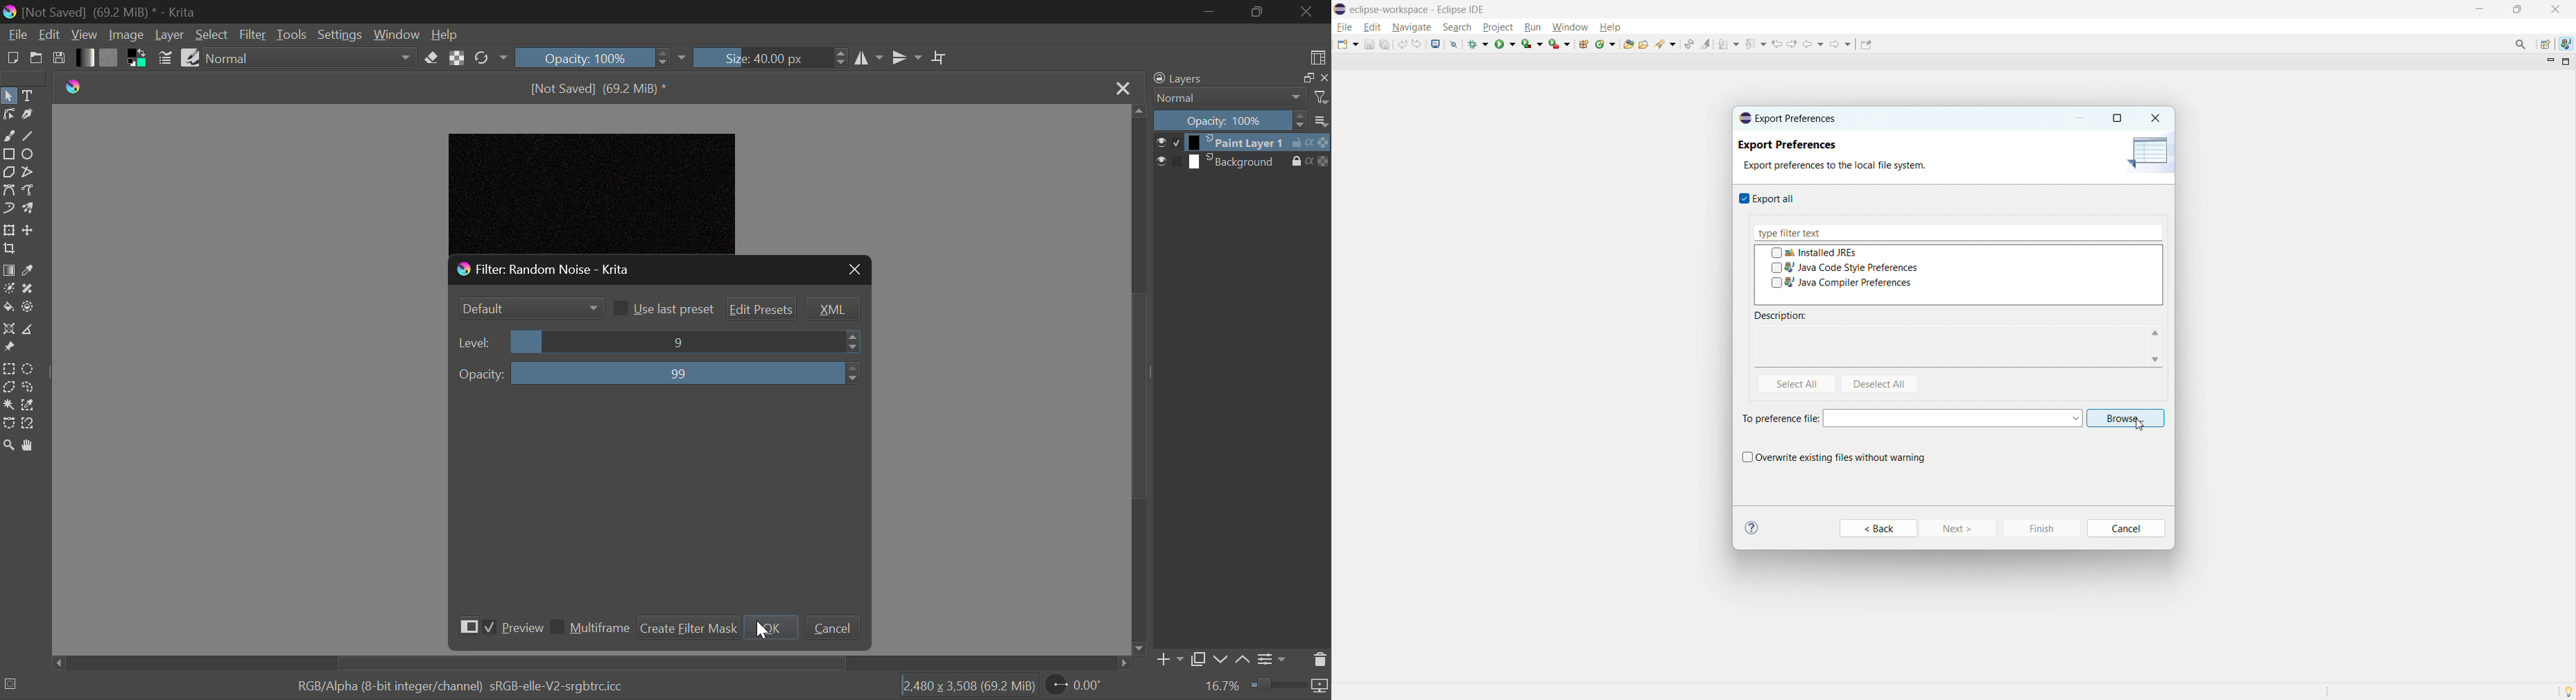  I want to click on Export Preferences, so click(1790, 143).